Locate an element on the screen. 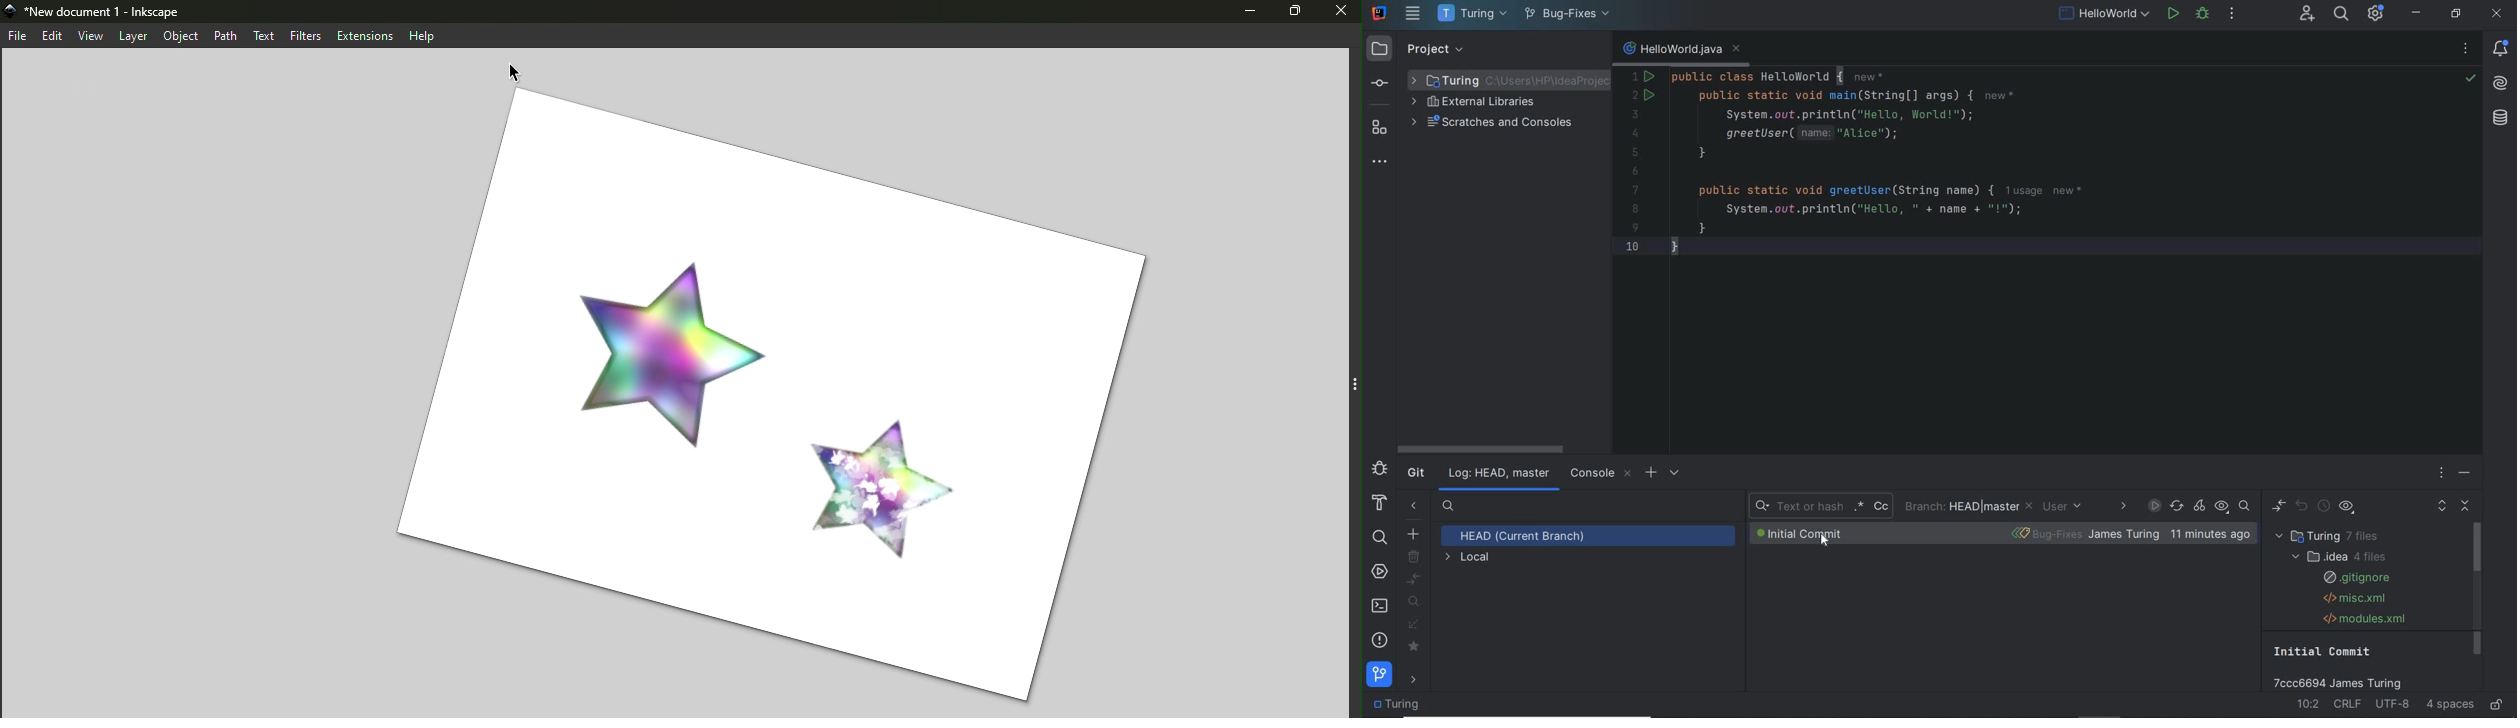 This screenshot has width=2520, height=728. main menu is located at coordinates (1414, 13).